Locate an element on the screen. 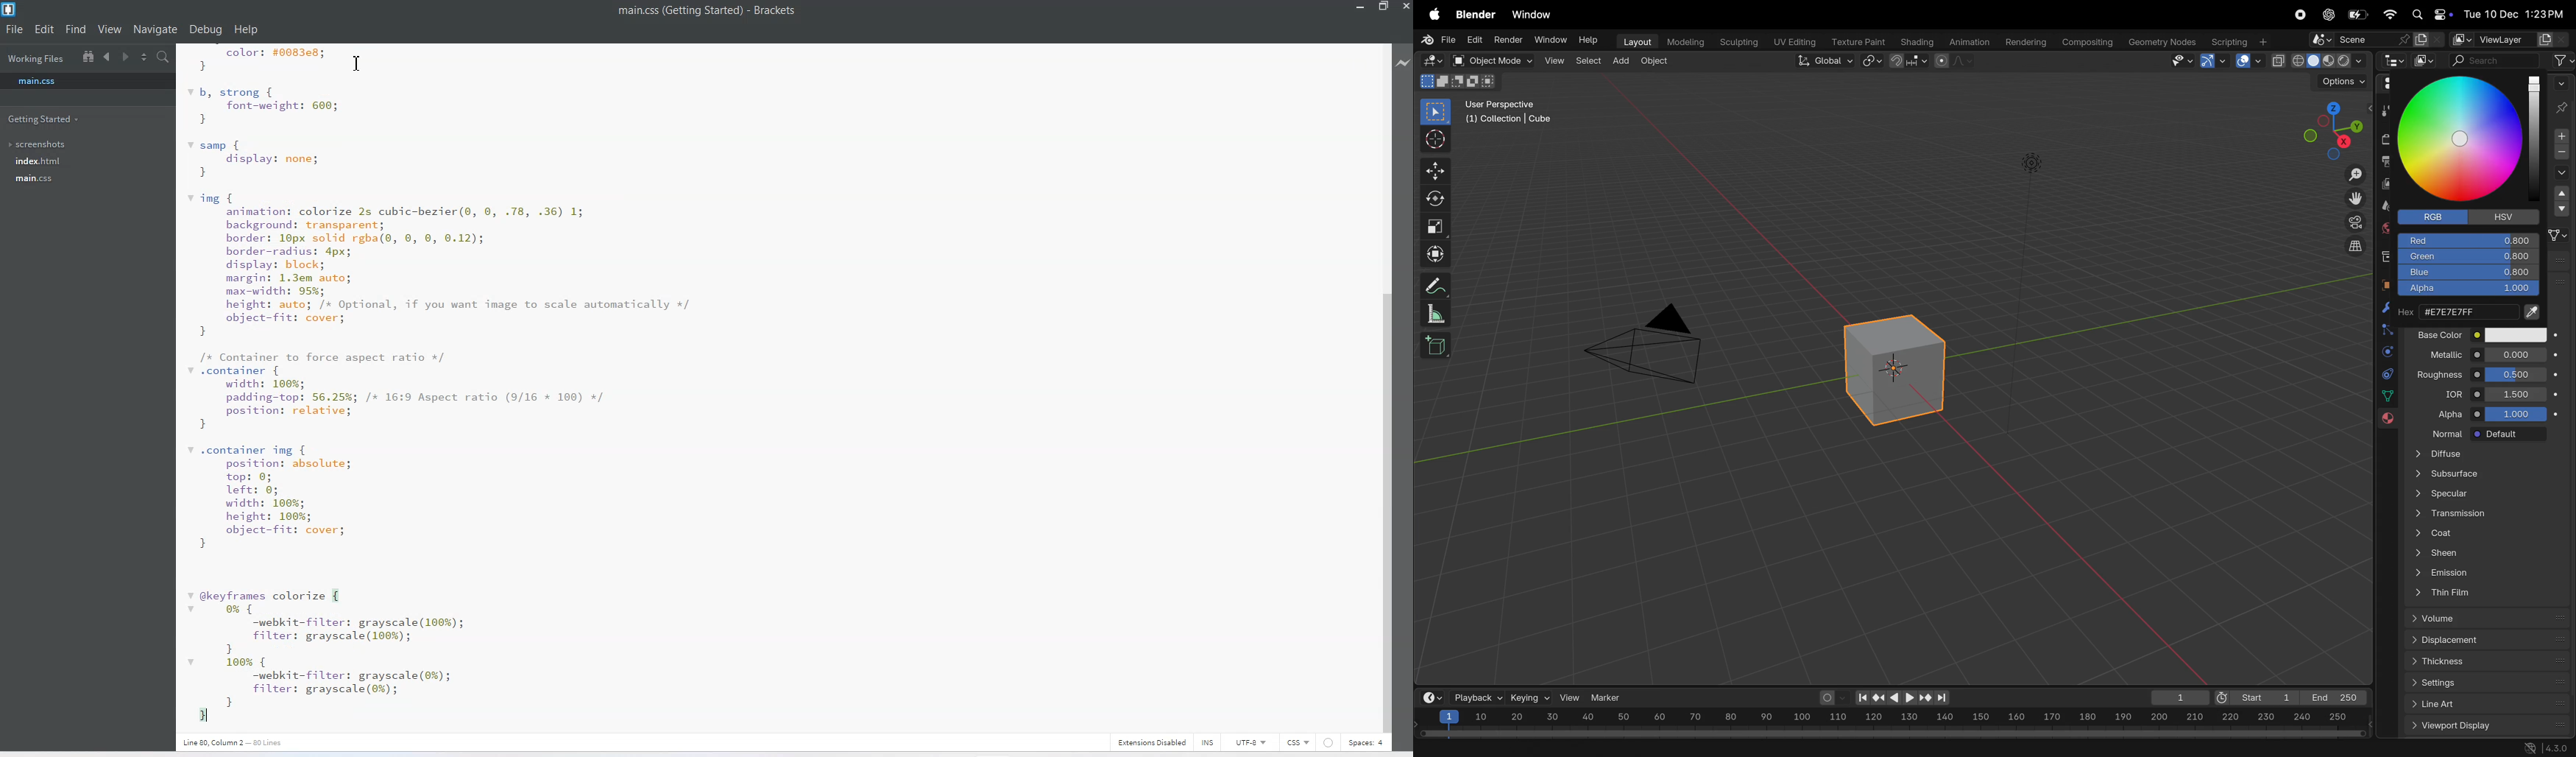 The height and width of the screenshot is (784, 2576). modifiers is located at coordinates (2381, 310).